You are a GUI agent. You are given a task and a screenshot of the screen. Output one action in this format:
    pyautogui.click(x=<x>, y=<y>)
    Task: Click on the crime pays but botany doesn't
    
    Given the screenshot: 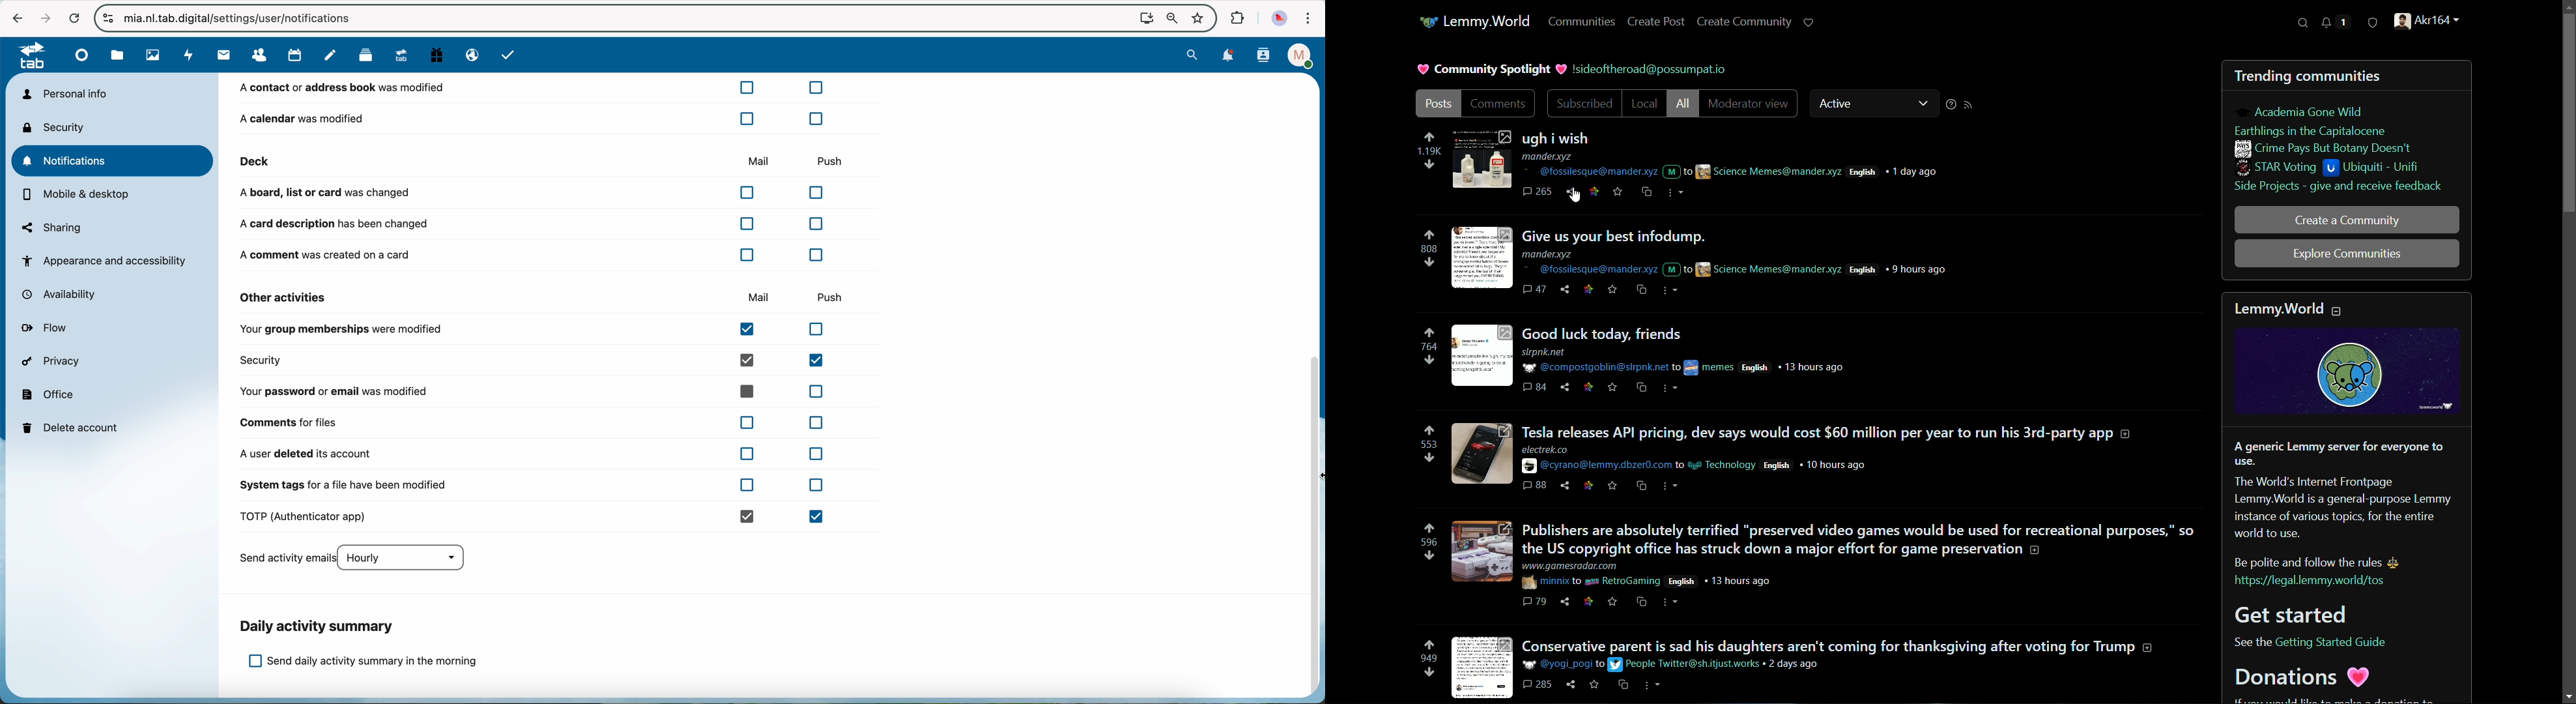 What is the action you would take?
    pyautogui.click(x=2323, y=149)
    